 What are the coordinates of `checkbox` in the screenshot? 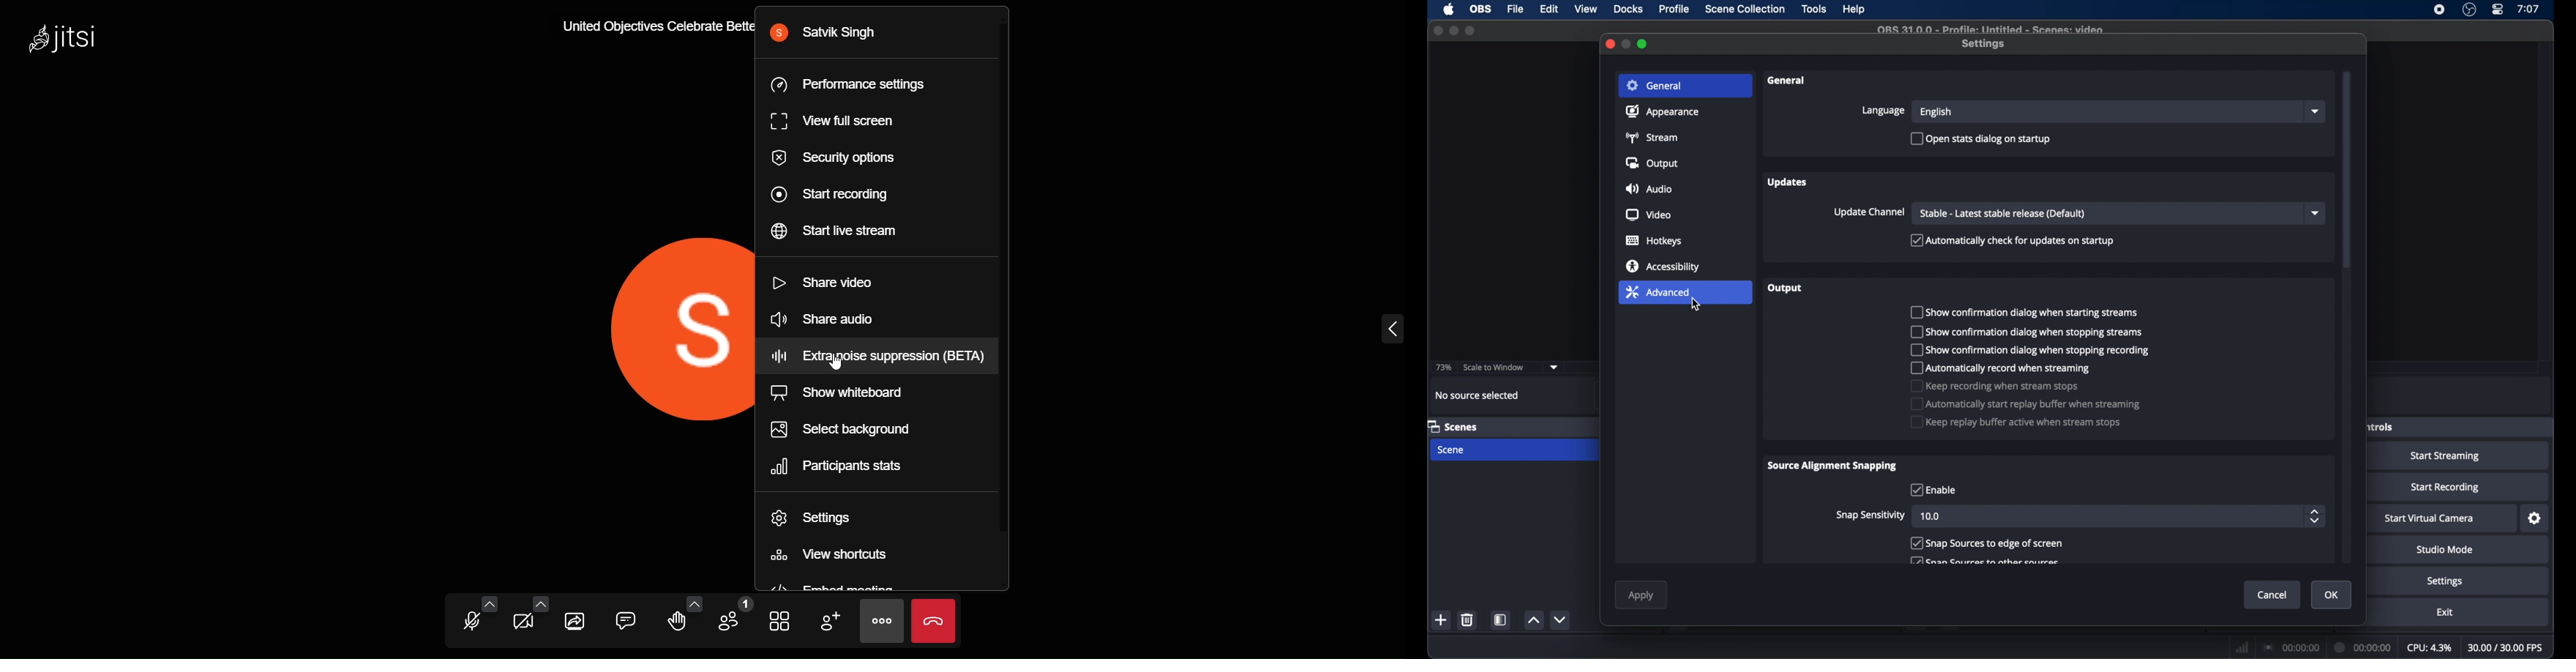 It's located at (1999, 367).